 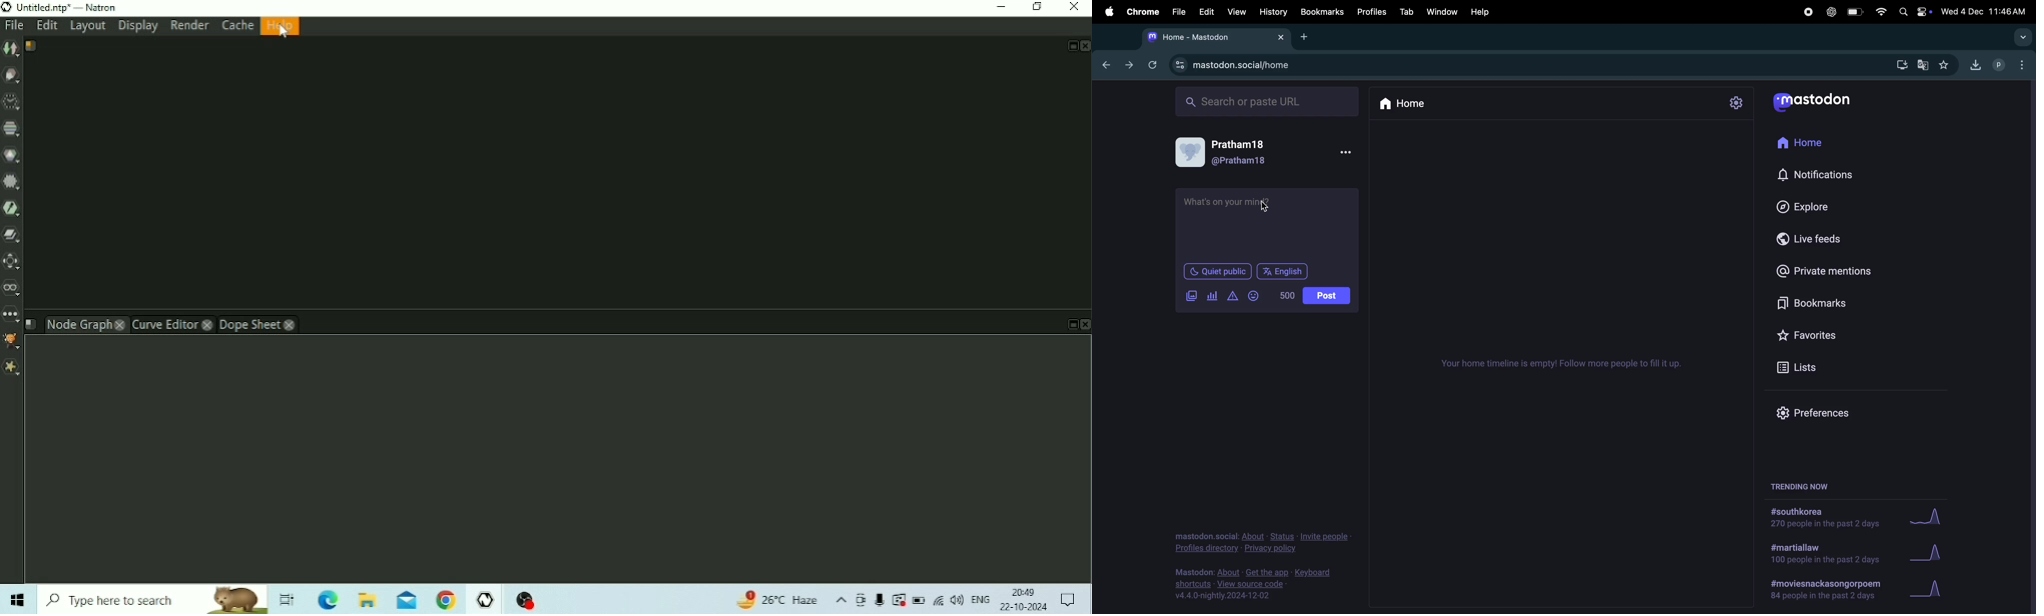 What do you see at coordinates (1440, 13) in the screenshot?
I see `Window` at bounding box center [1440, 13].